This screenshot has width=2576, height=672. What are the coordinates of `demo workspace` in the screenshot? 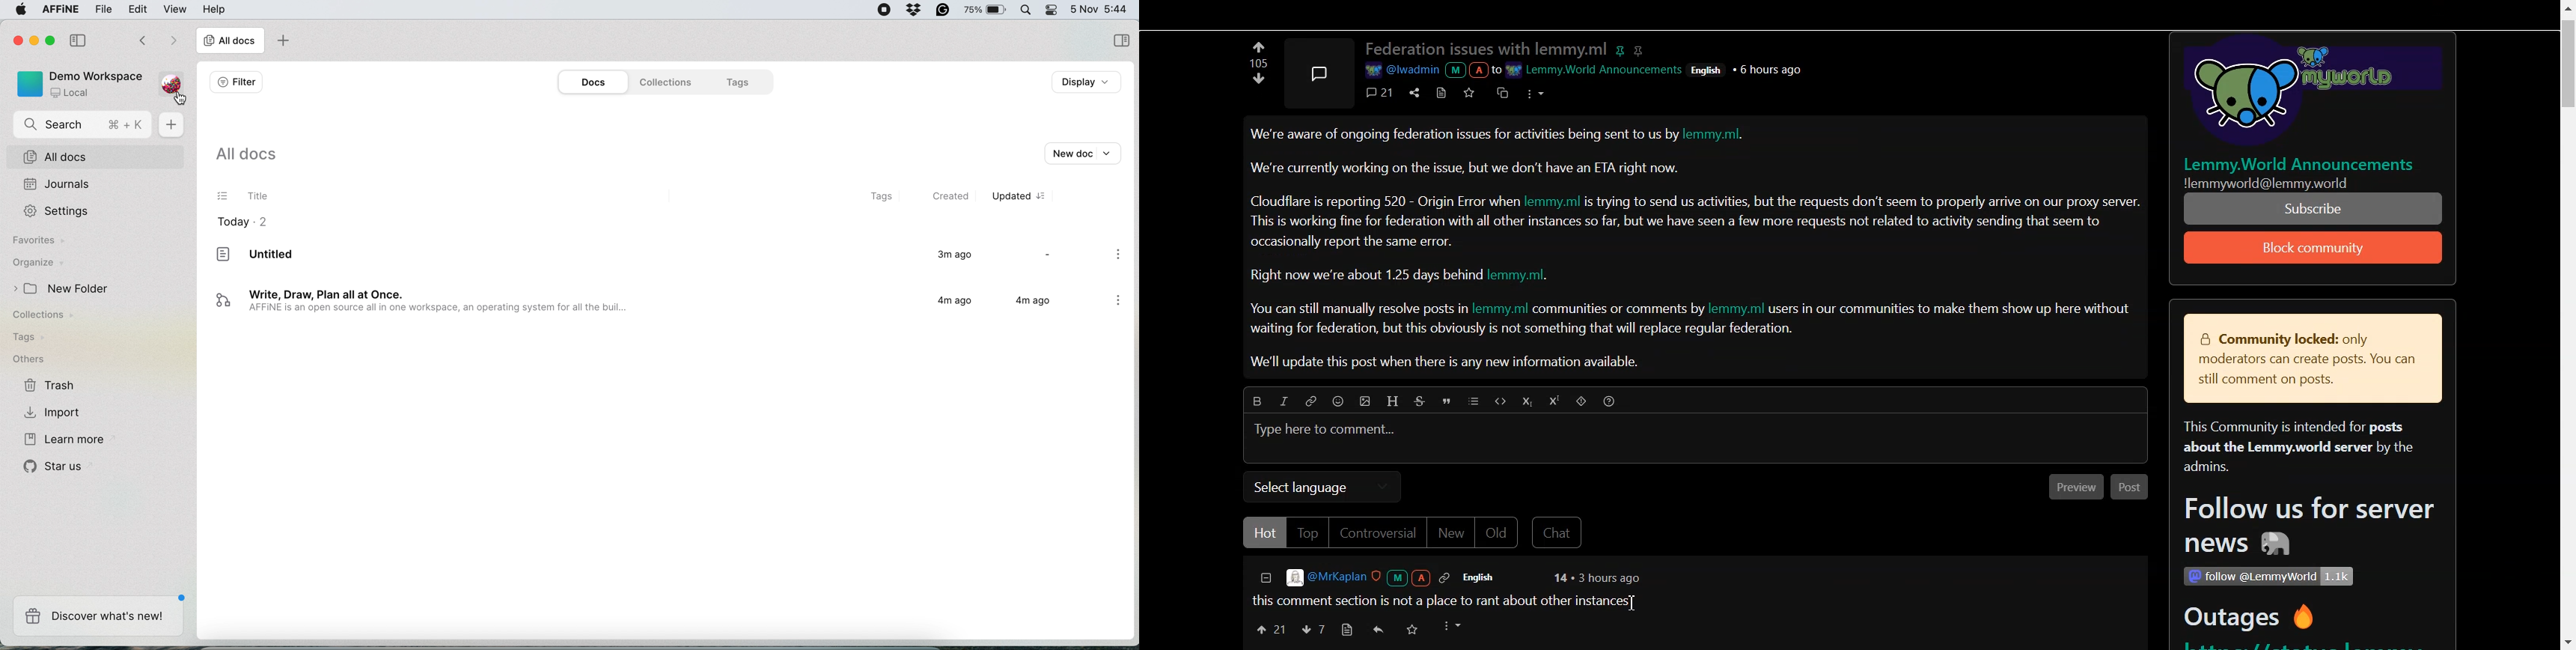 It's located at (76, 83).